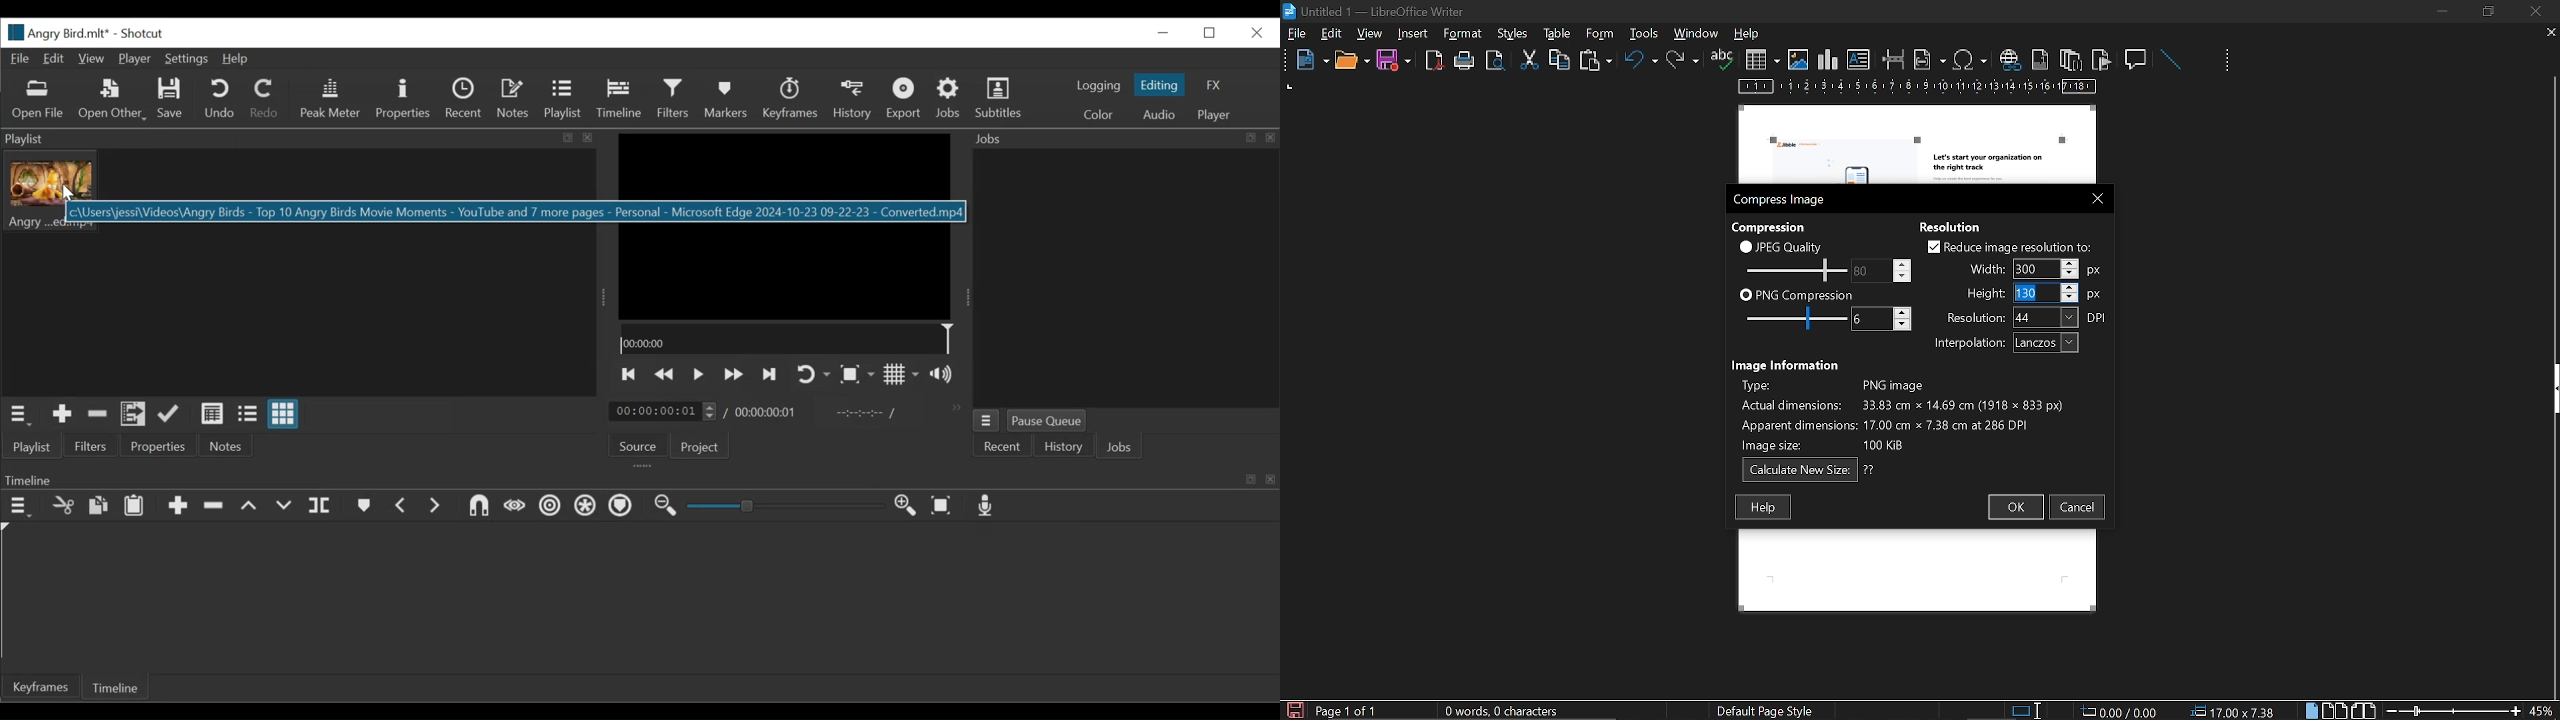 Image resolution: width=2576 pixels, height=728 pixels. I want to click on line, so click(2170, 60).